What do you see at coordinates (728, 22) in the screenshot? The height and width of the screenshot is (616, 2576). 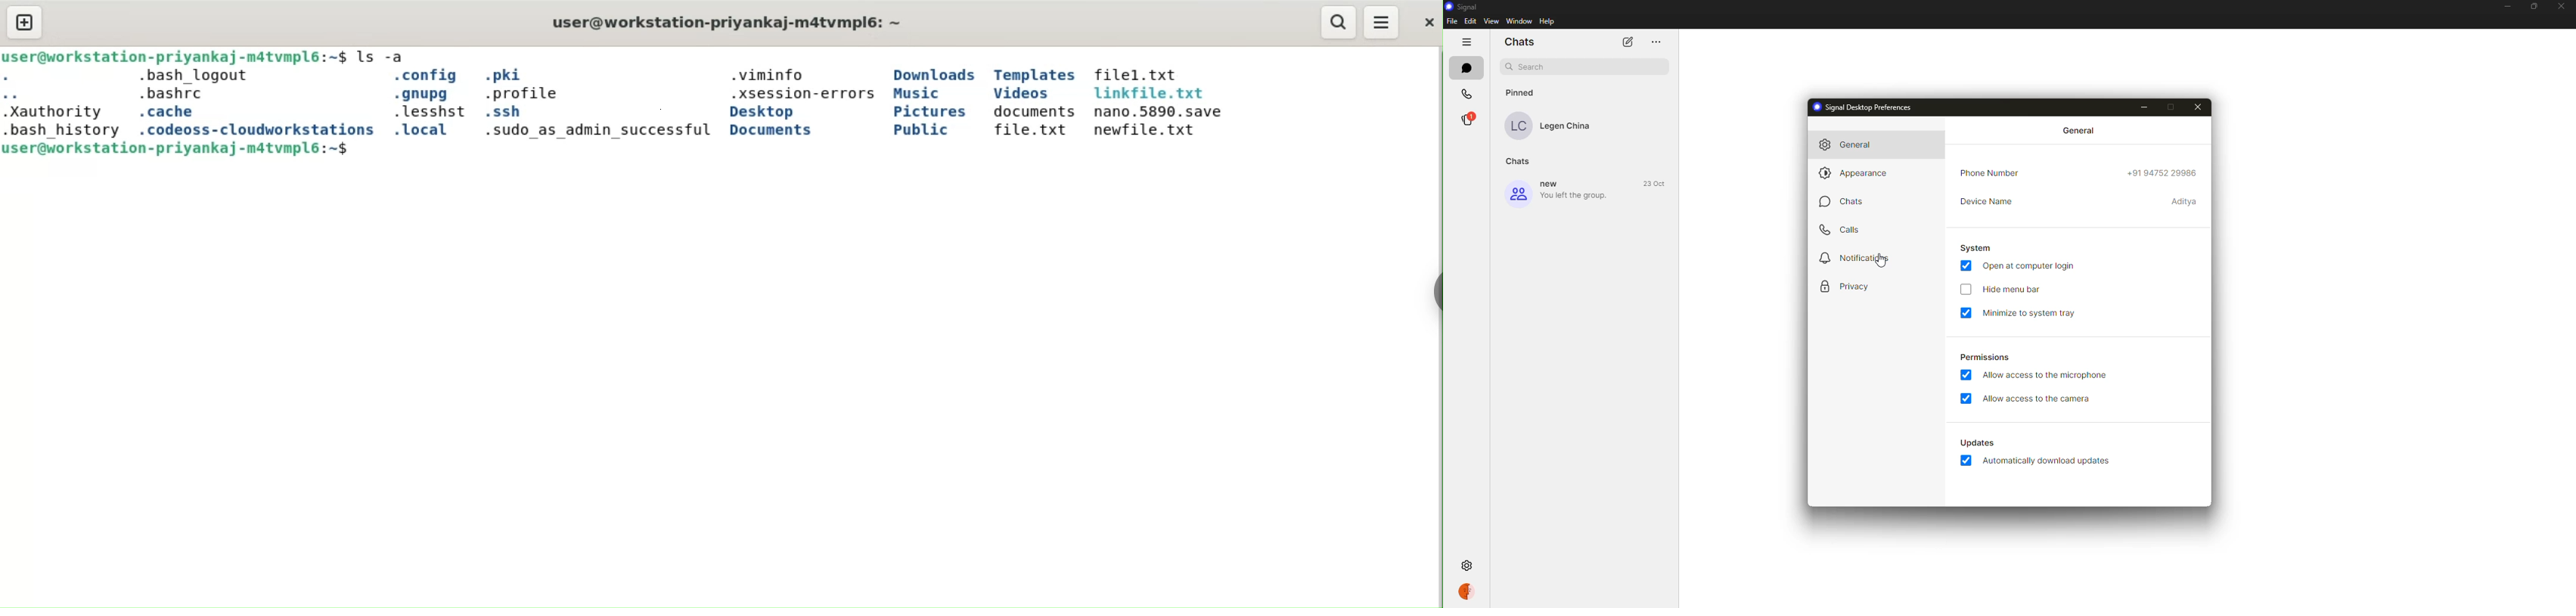 I see `user@workstation-priyankaj-m4tvmpl6:~` at bounding box center [728, 22].